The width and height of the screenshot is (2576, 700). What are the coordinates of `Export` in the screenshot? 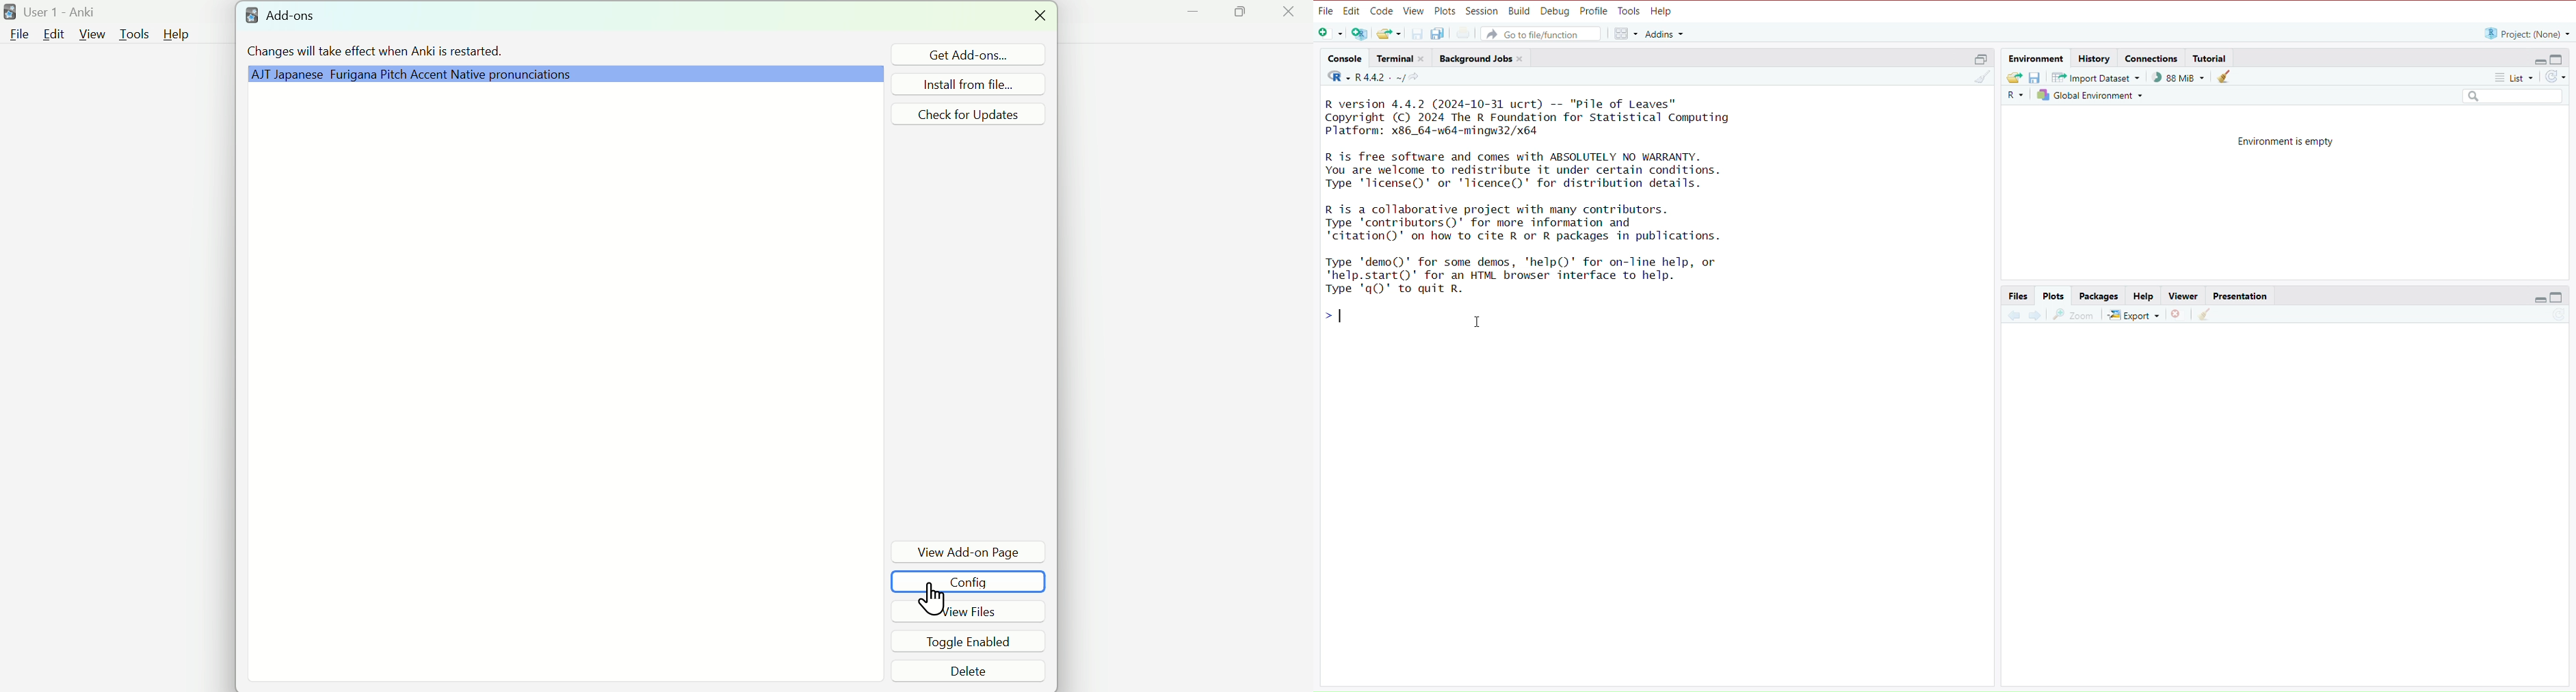 It's located at (2134, 315).